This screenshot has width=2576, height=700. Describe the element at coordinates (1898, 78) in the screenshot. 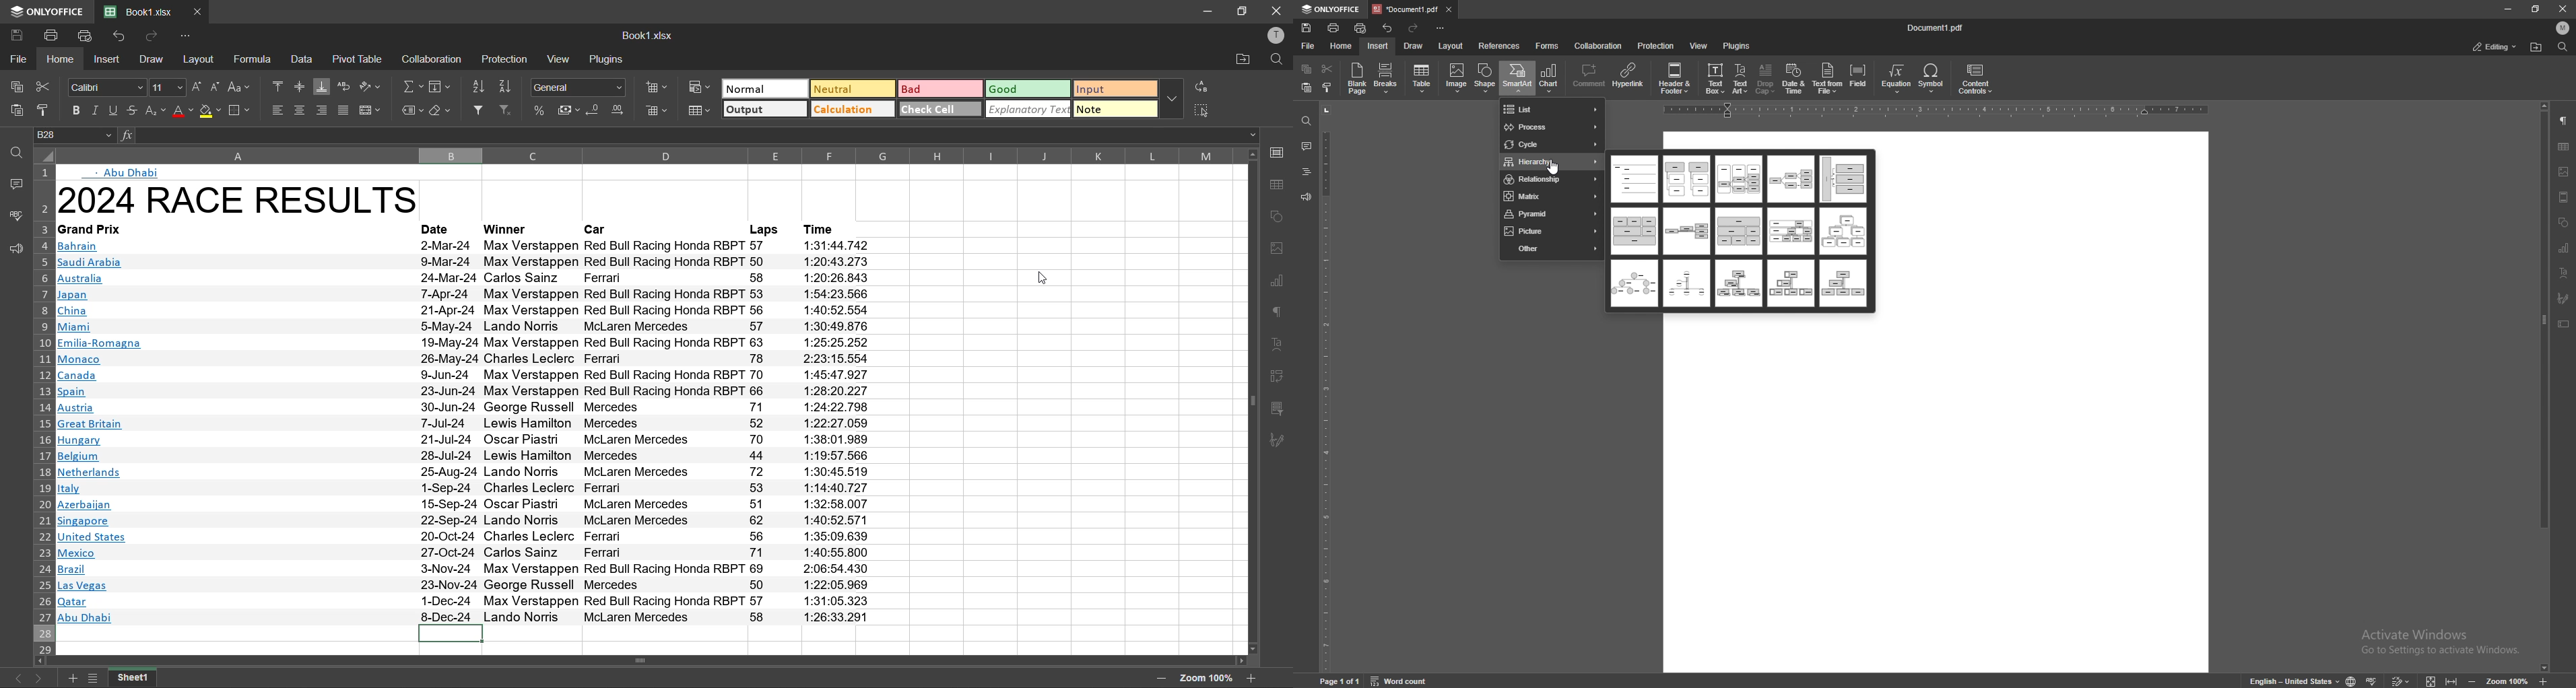

I see `equation` at that location.